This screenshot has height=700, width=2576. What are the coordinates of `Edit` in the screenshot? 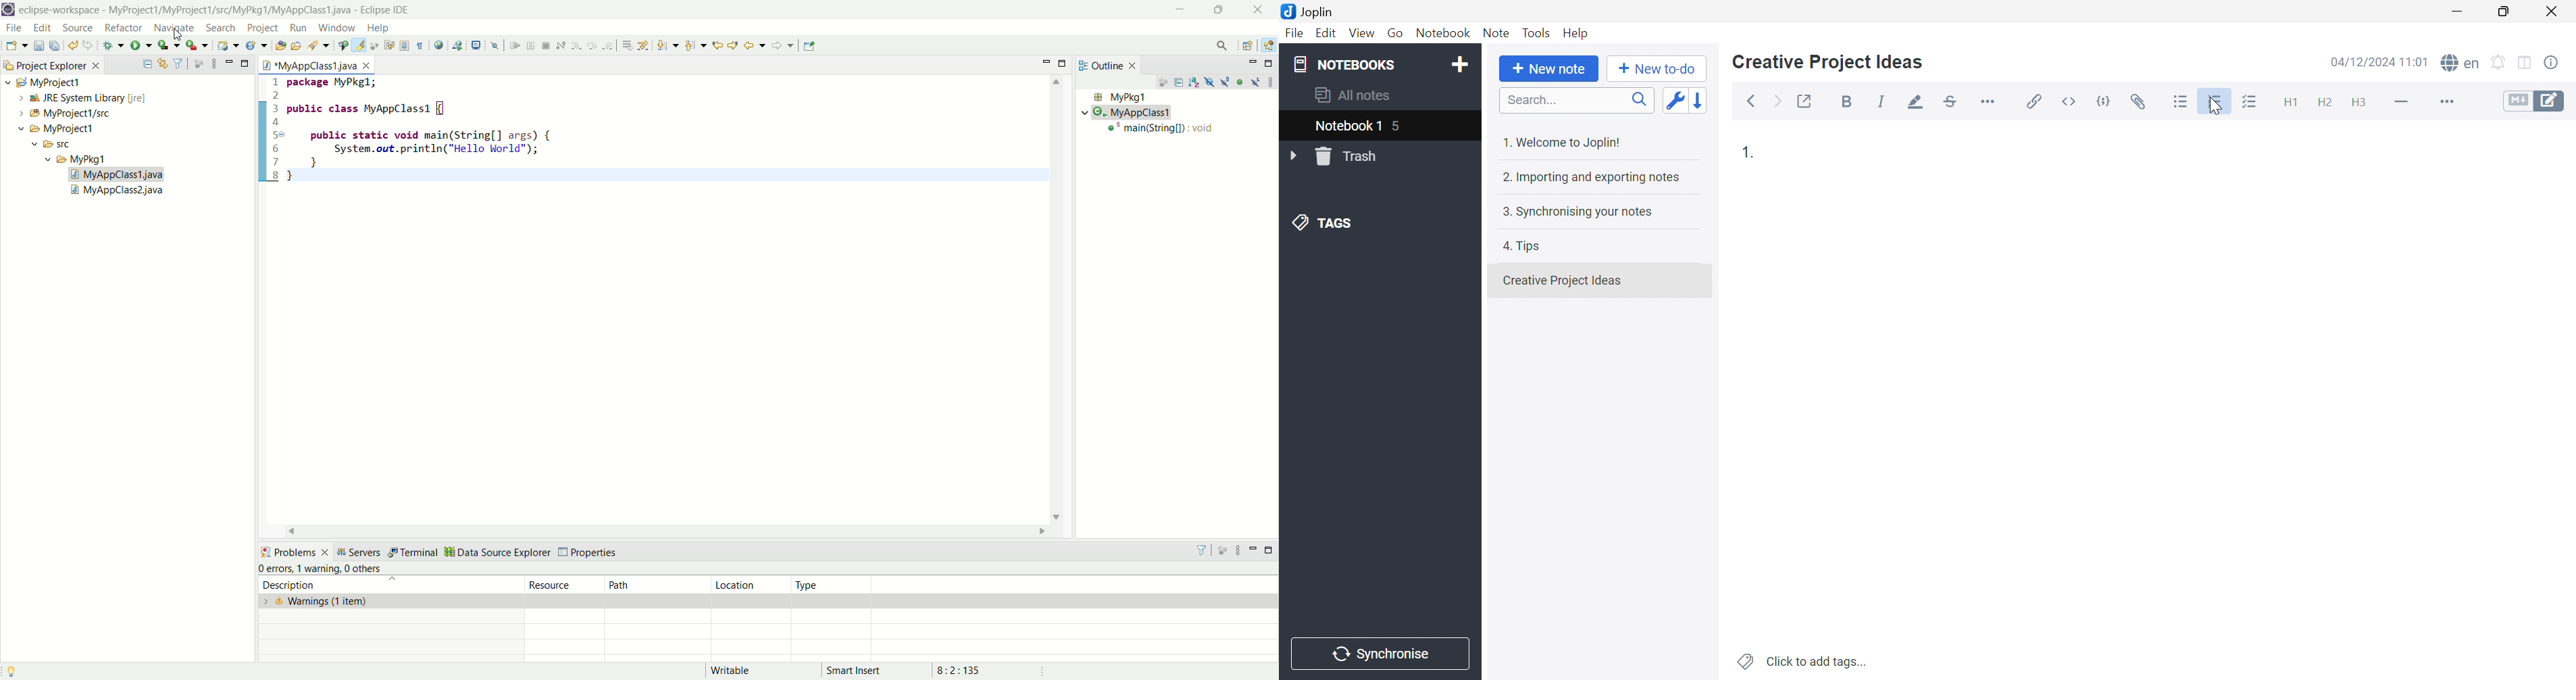 It's located at (1327, 35).